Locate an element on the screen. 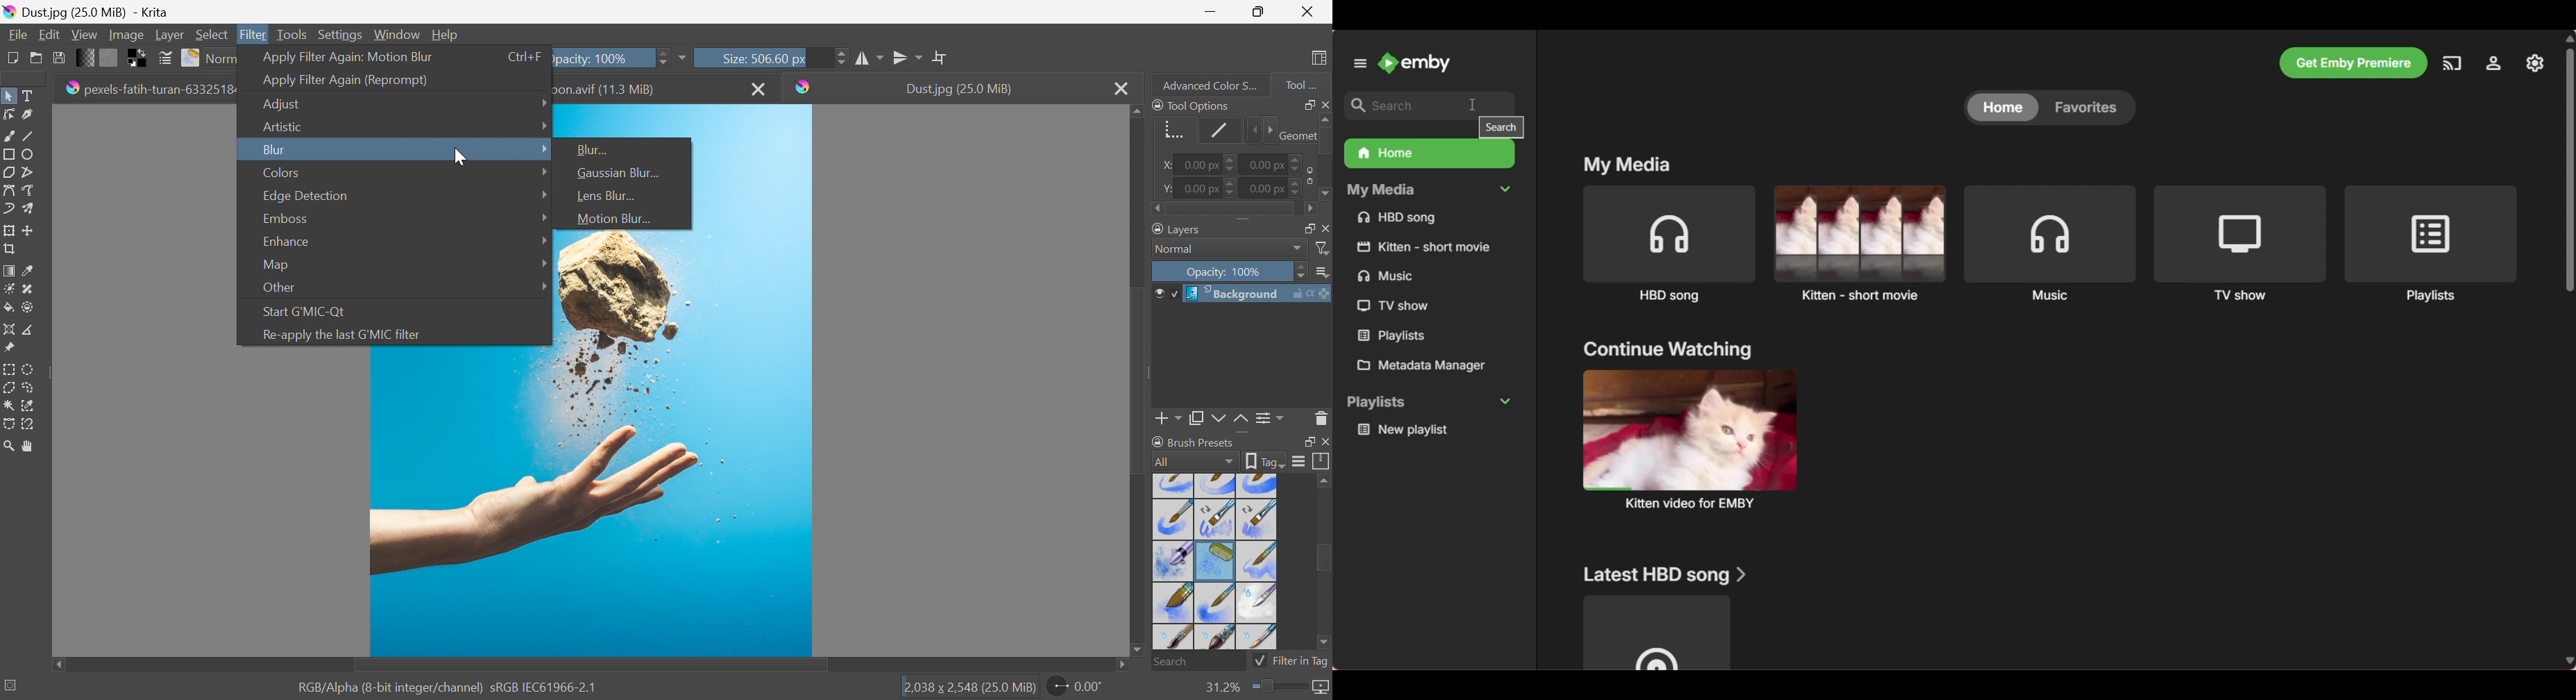 This screenshot has height=700, width=2576. Drop Down is located at coordinates (545, 218).